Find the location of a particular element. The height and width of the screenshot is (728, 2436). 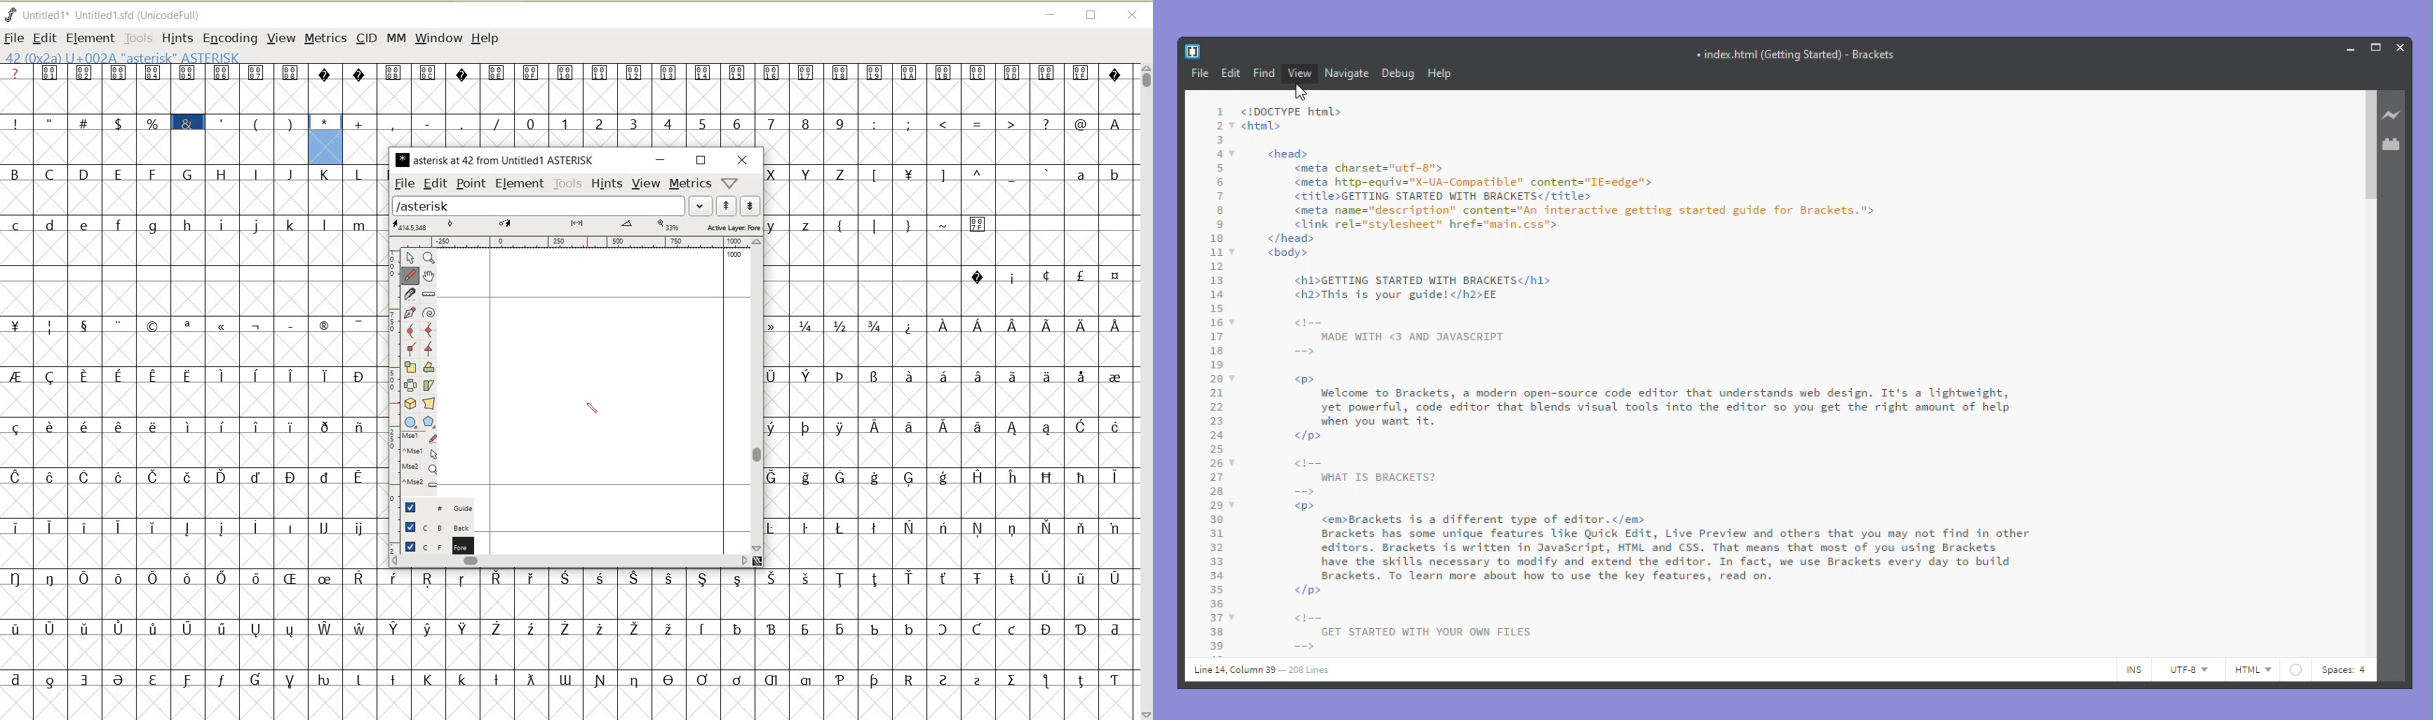

<head><meta charset="utf-8"><meta http-equiv="X-UA-Compatible" content="IE=edge"><title>GETTING STARTED WITH BRACKETS</title><meta name="description” content="An interactive getting started guide for Brackets."><link rel="stylesheet" href="nain.css"></head><body> is located at coordinates (1569, 205).